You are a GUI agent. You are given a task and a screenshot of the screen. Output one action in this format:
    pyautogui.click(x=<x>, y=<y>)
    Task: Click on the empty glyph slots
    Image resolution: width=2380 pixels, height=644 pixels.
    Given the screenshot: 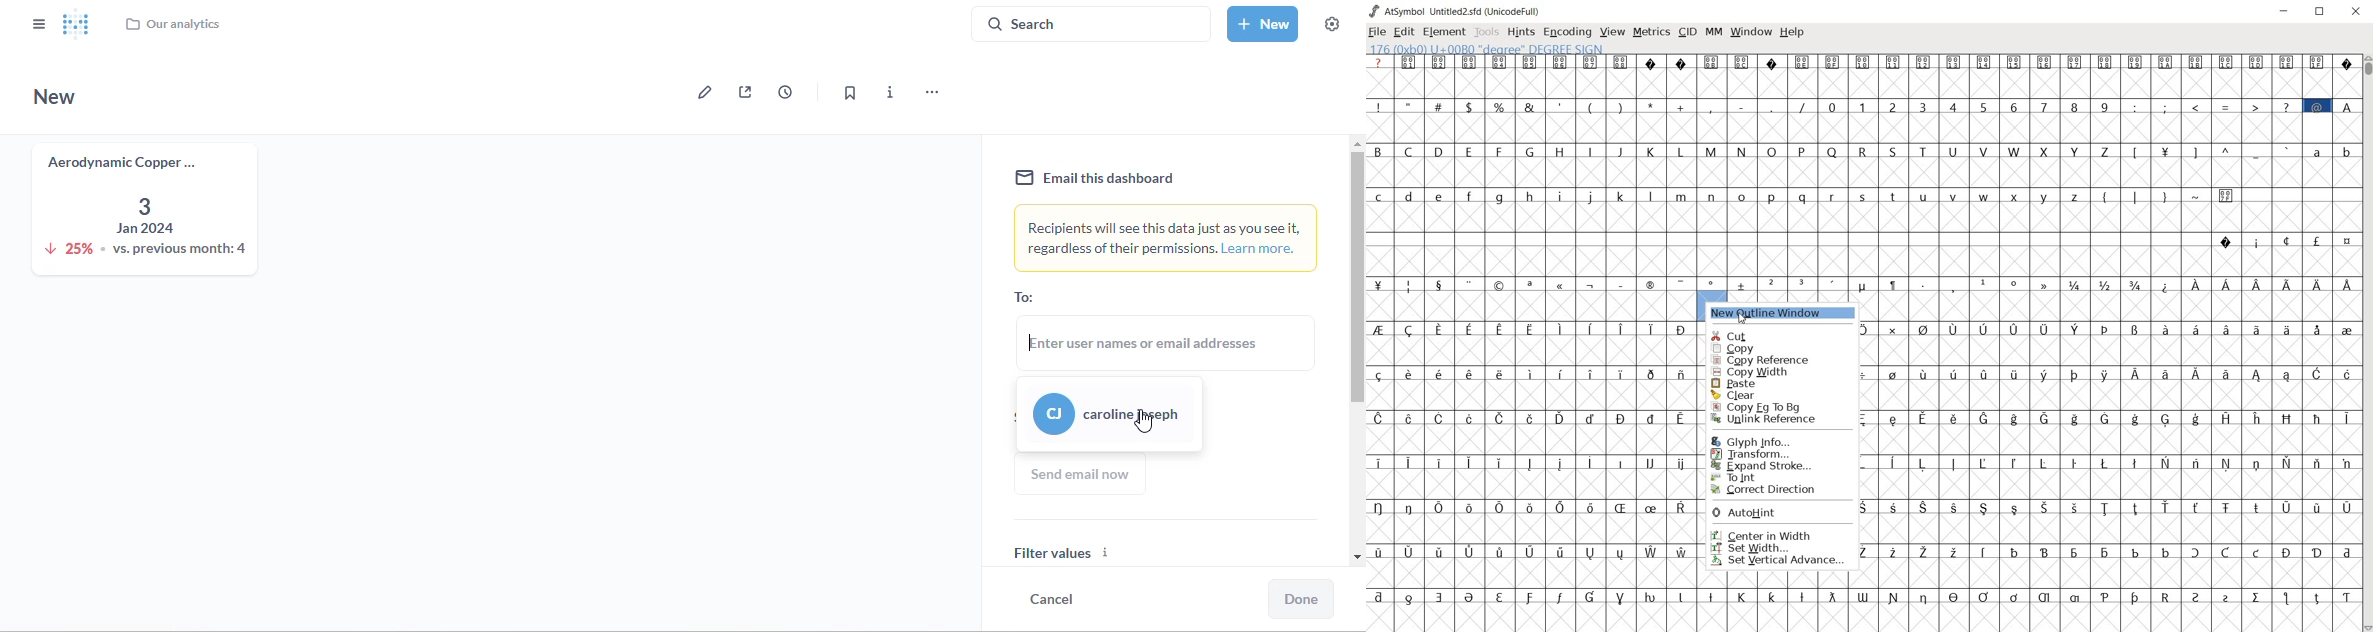 What is the action you would take?
    pyautogui.click(x=1535, y=395)
    